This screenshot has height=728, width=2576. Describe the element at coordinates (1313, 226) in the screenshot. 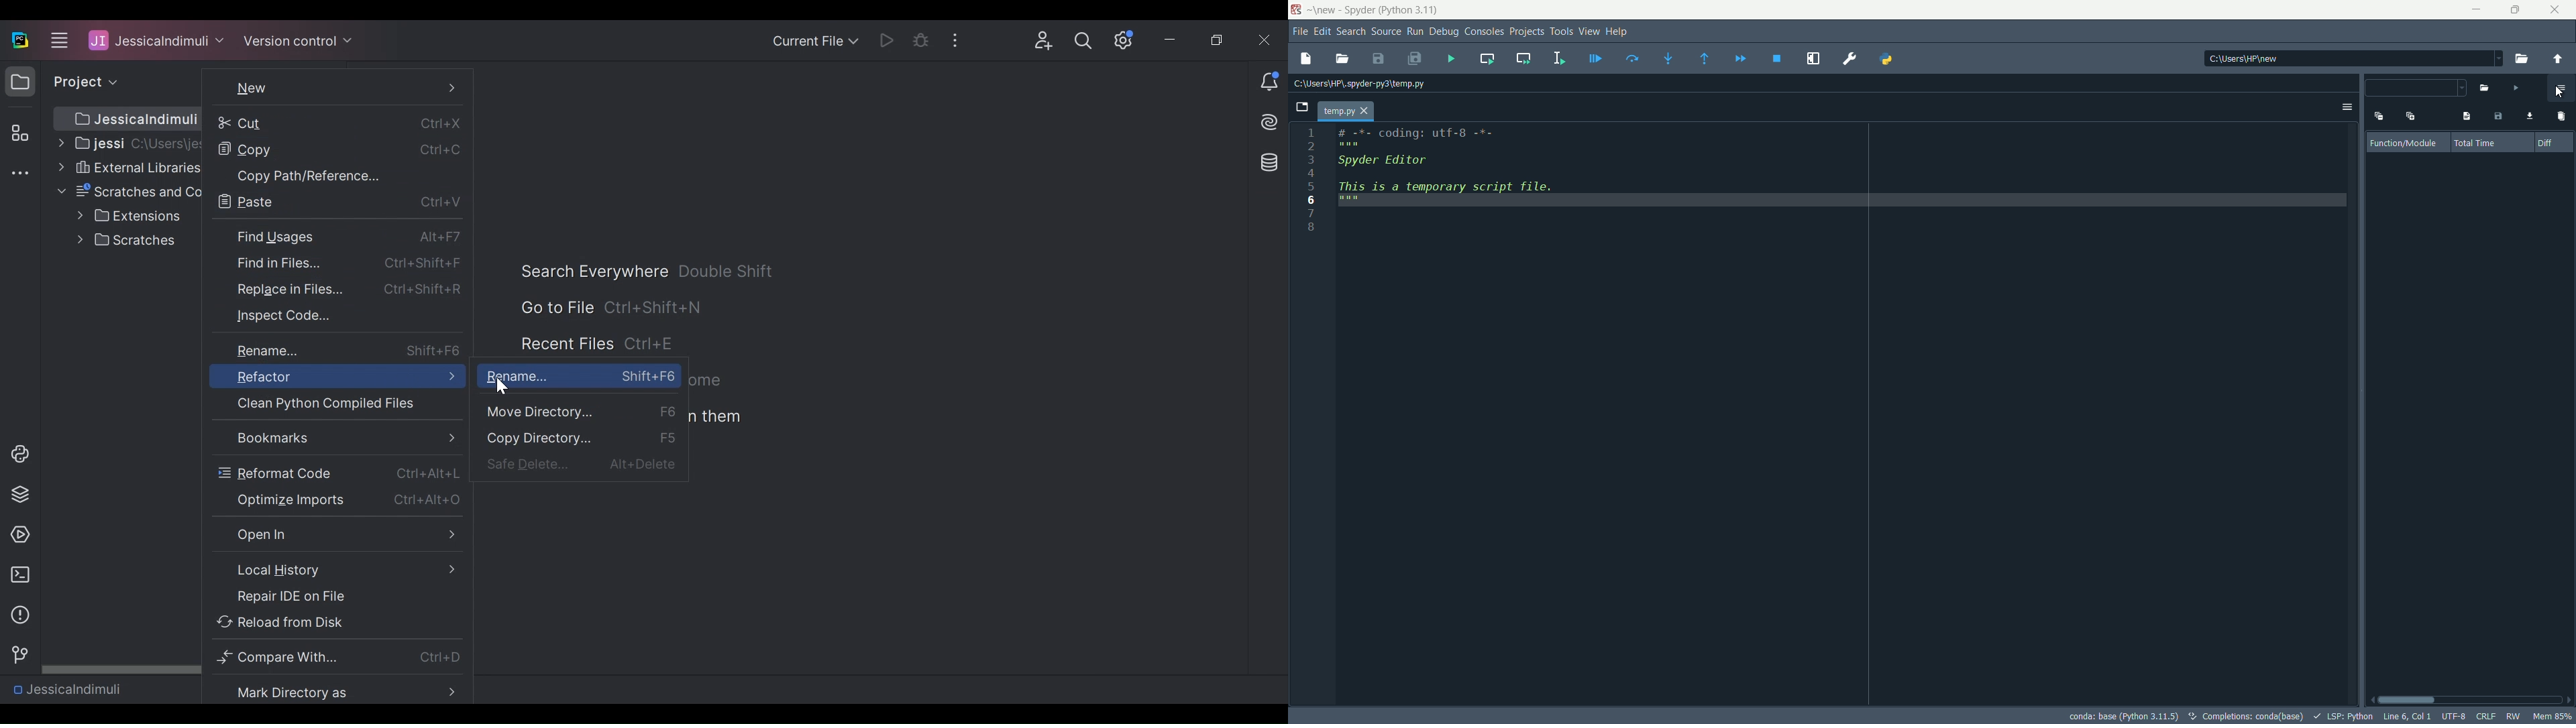

I see `8` at that location.